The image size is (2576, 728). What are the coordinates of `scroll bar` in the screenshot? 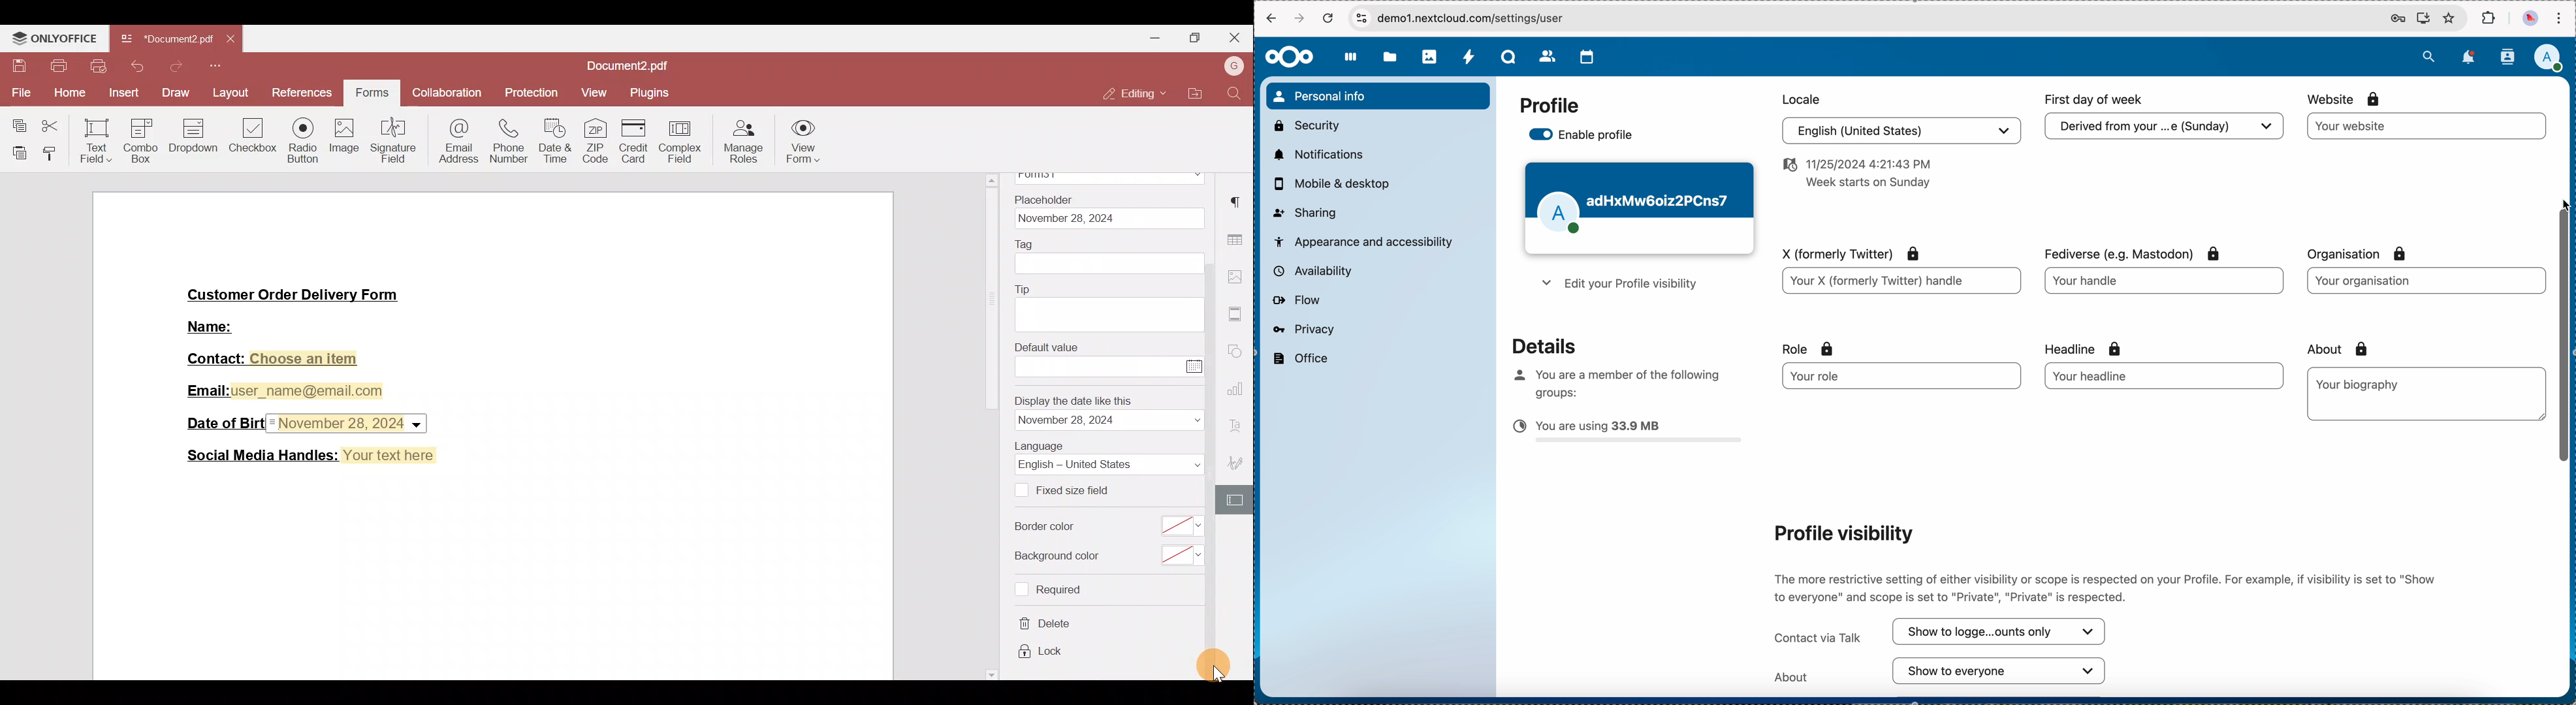 It's located at (2565, 349).